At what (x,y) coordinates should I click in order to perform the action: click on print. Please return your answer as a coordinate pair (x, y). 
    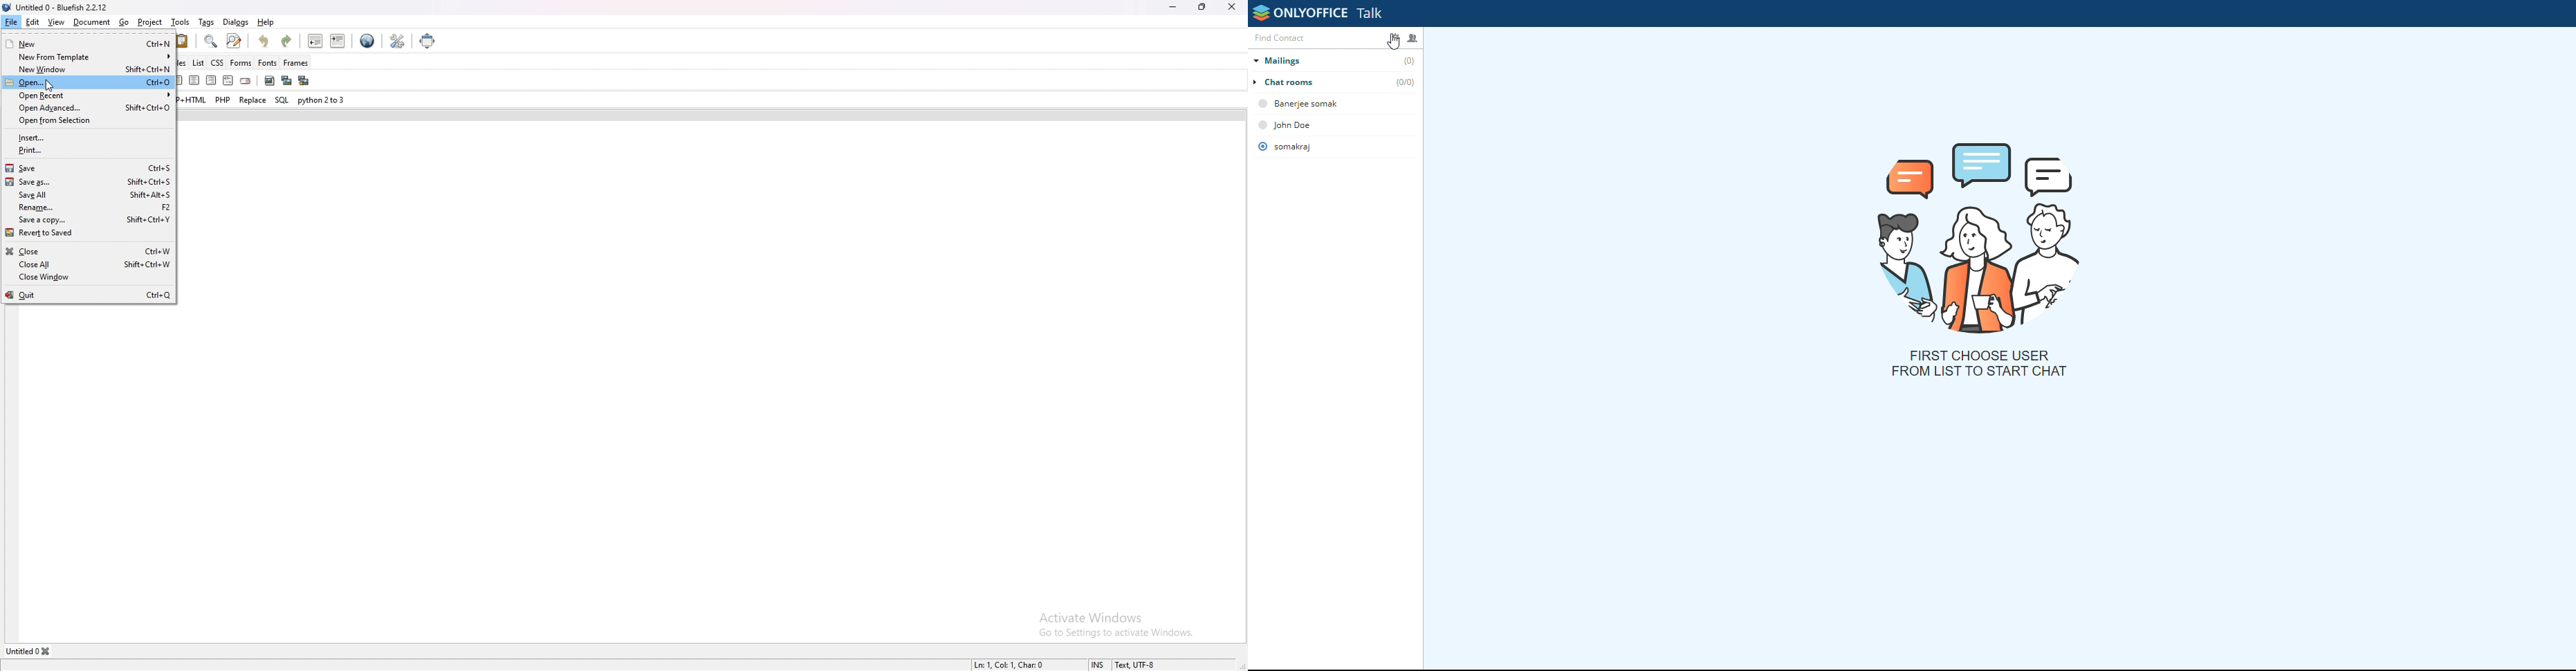
    Looking at the image, I should click on (48, 151).